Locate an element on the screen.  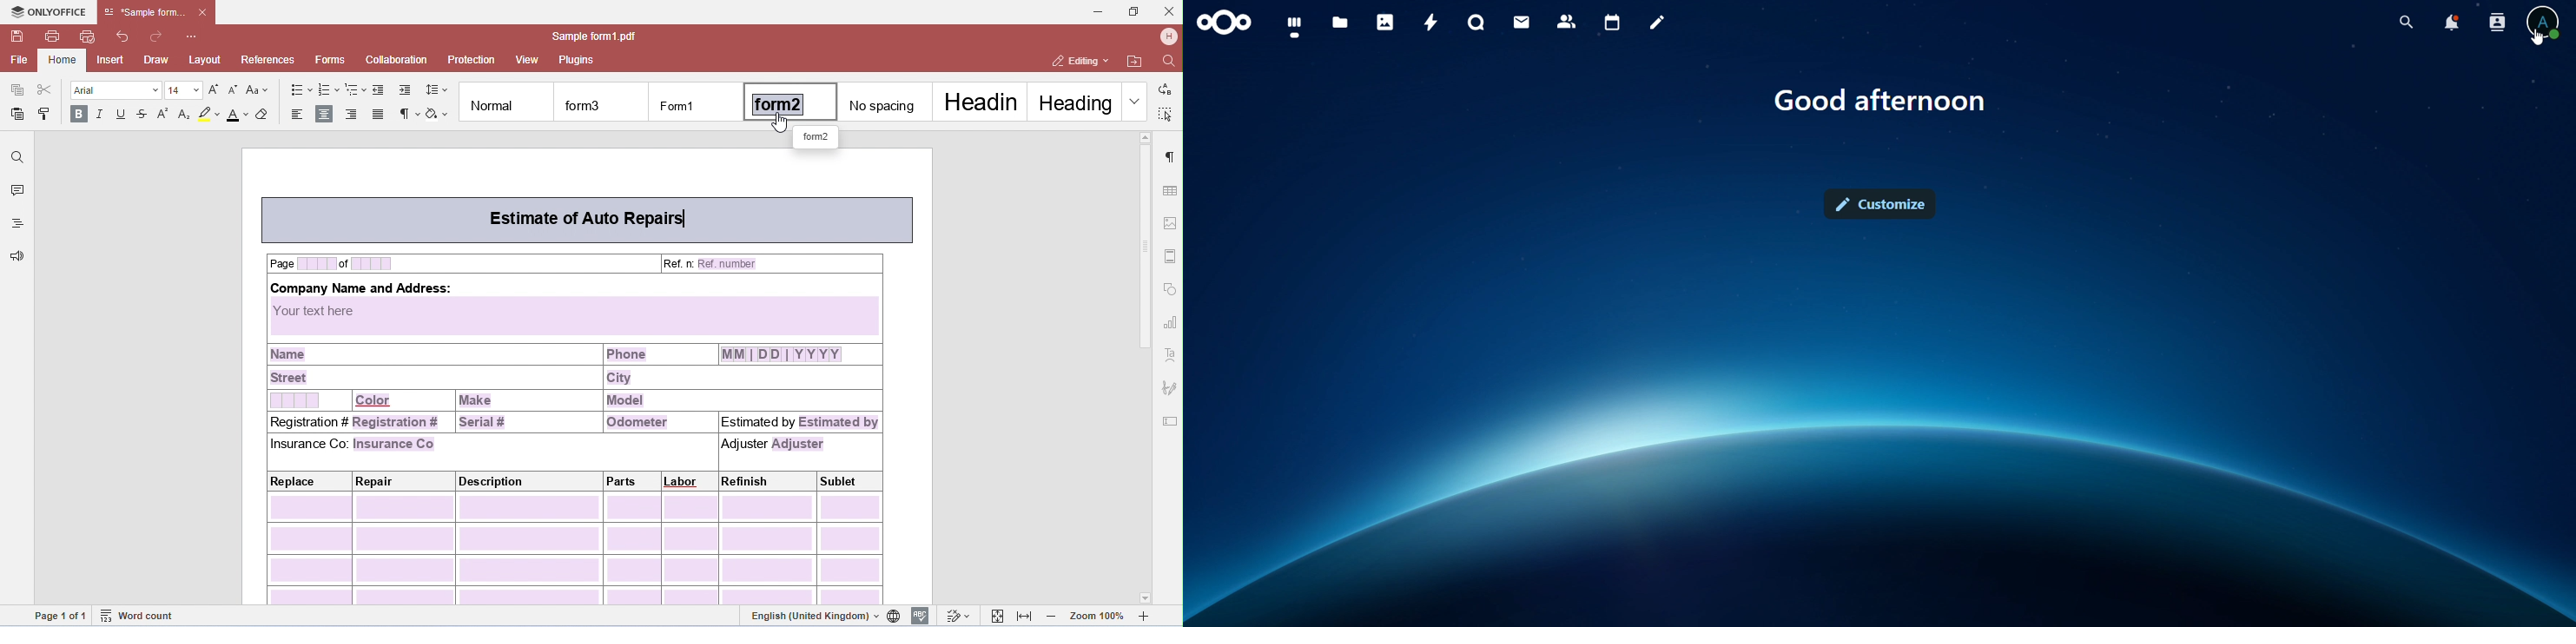
calendar is located at coordinates (1613, 24).